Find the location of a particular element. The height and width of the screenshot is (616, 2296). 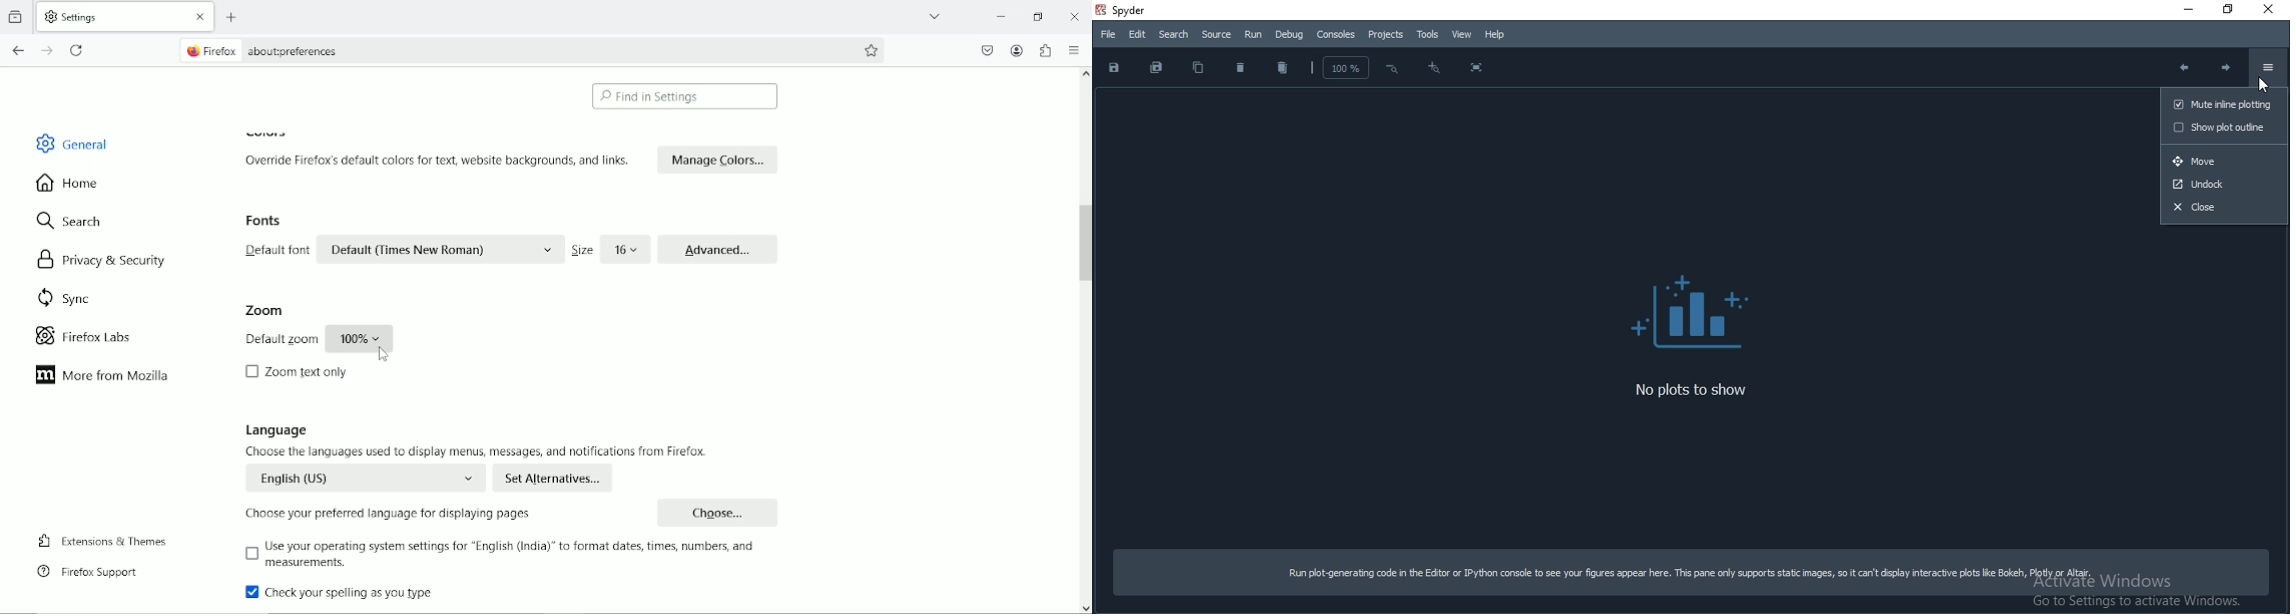

Home is located at coordinates (70, 182).